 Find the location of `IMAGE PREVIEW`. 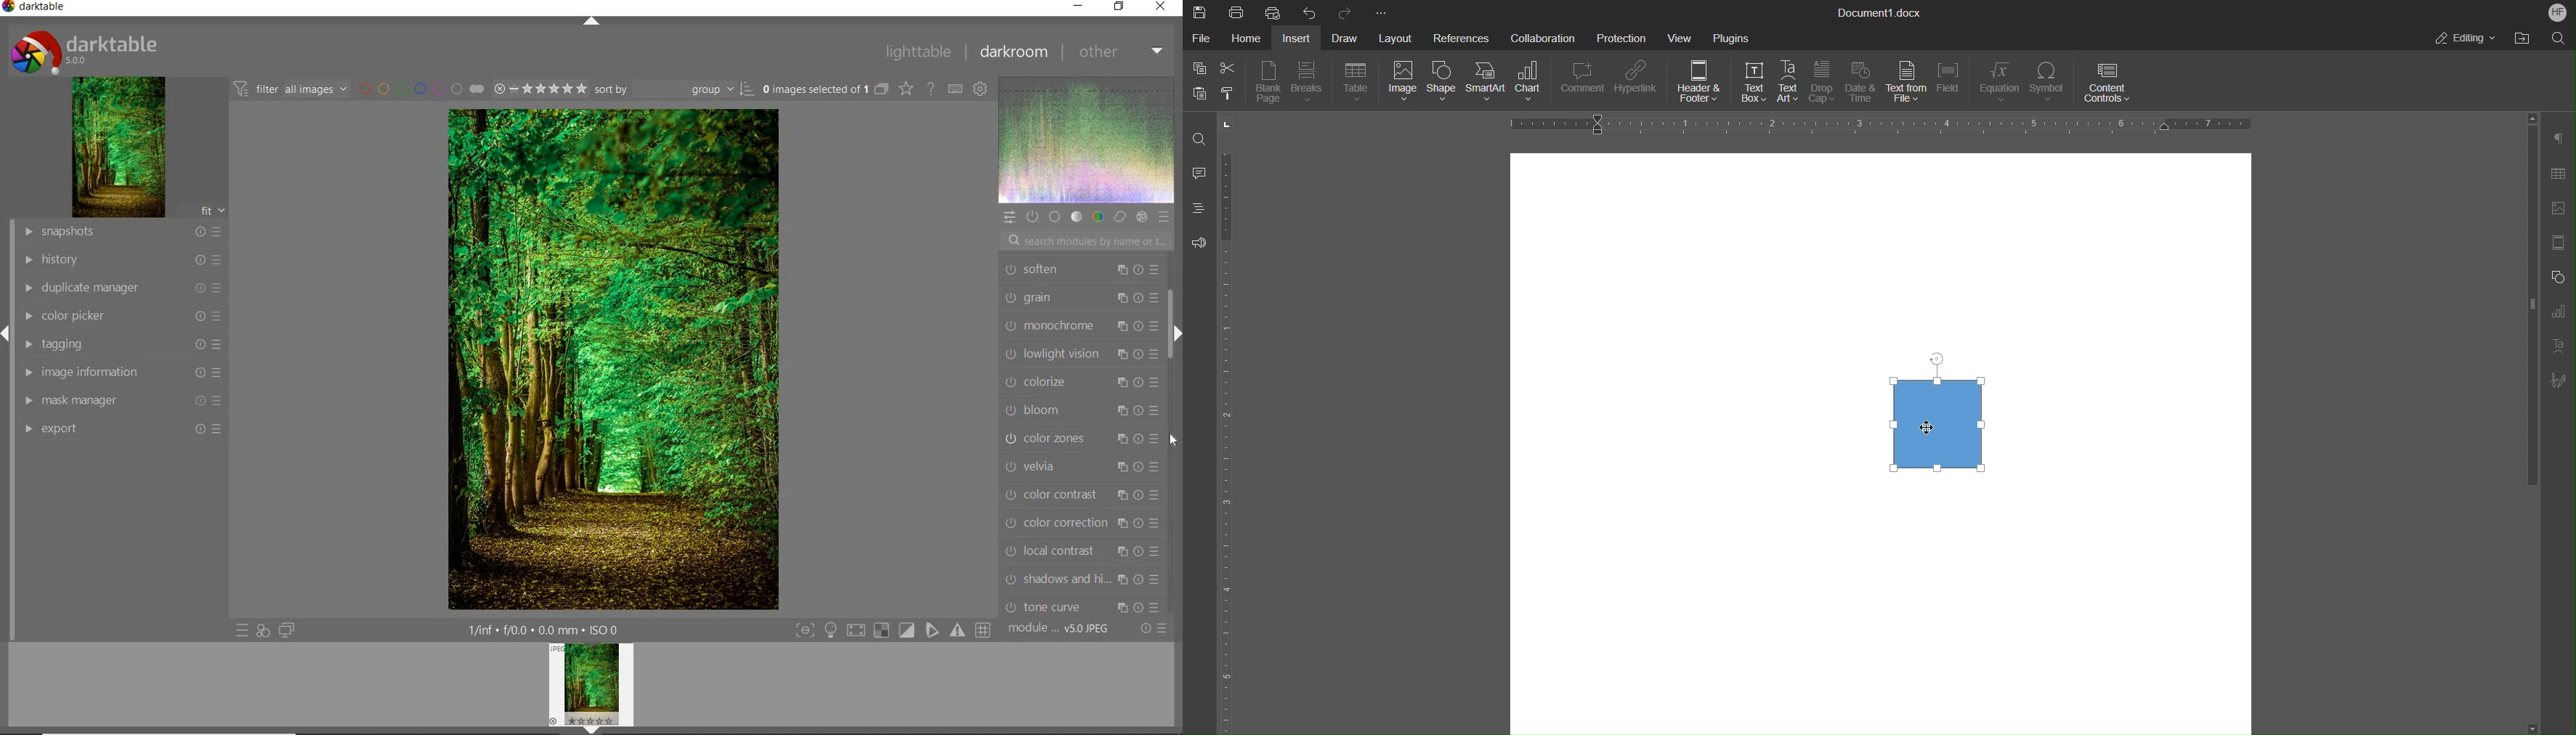

IMAGE PREVIEW is located at coordinates (592, 689).